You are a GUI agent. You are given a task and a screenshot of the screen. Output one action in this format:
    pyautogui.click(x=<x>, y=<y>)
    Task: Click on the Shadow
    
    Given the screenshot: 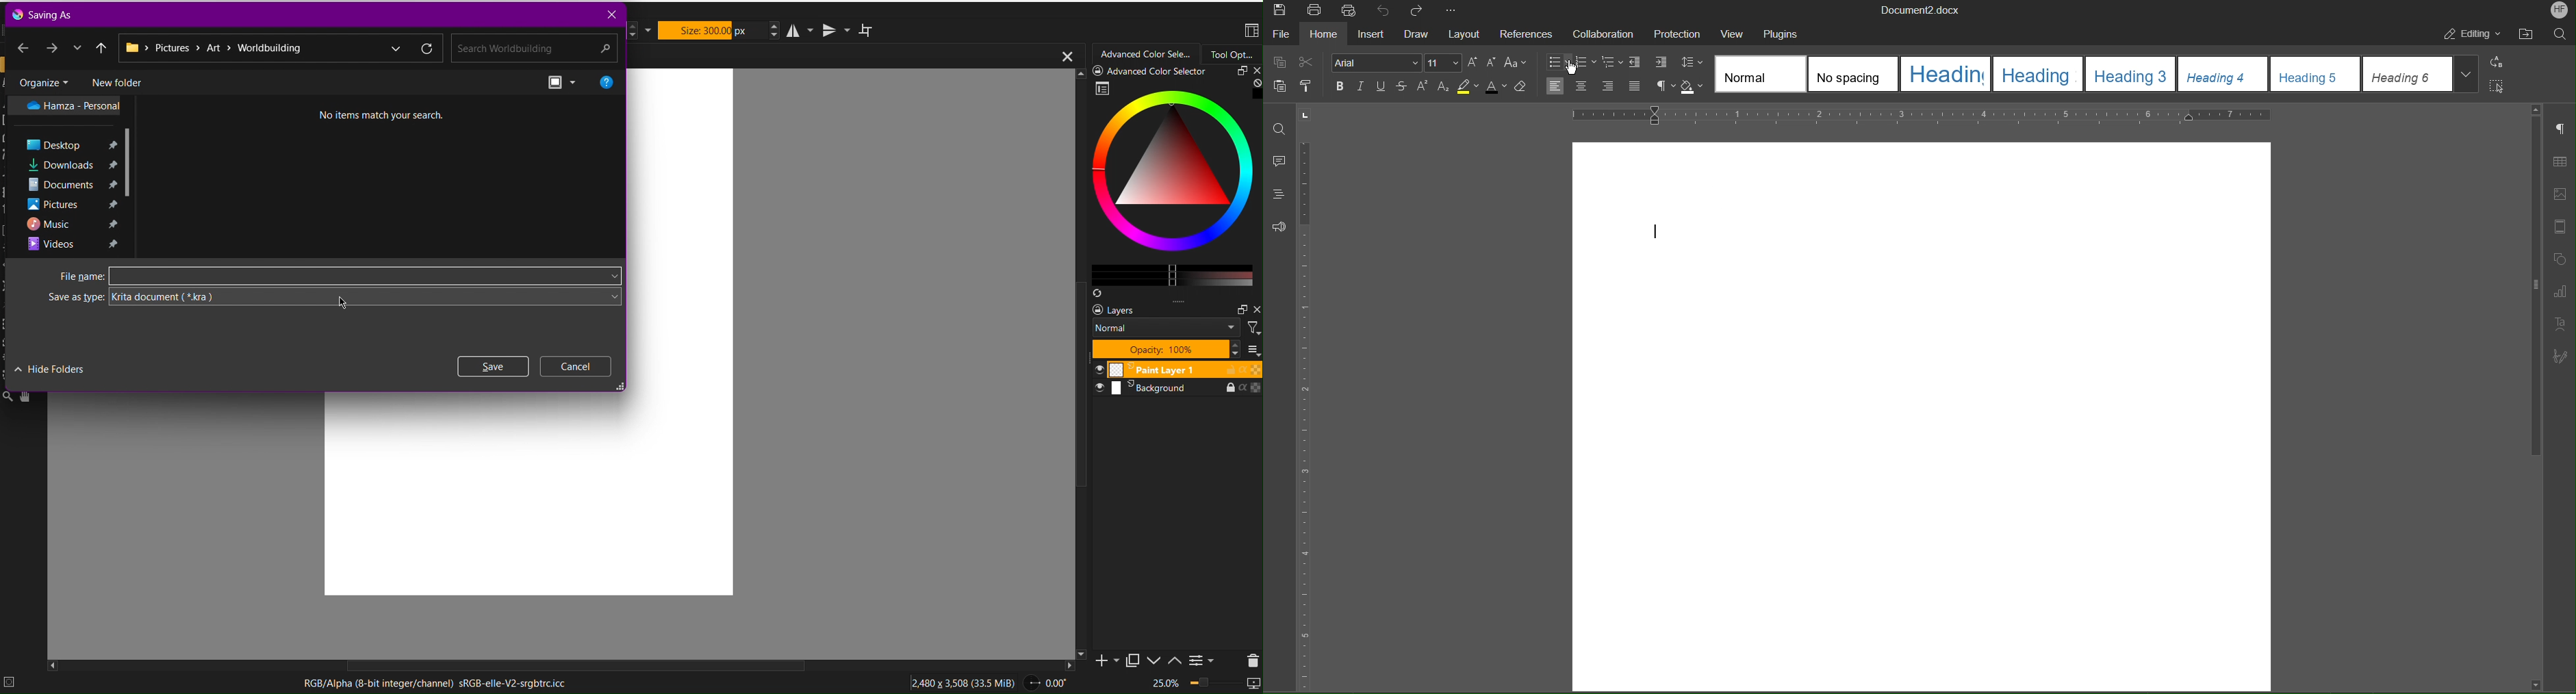 What is the action you would take?
    pyautogui.click(x=1694, y=83)
    